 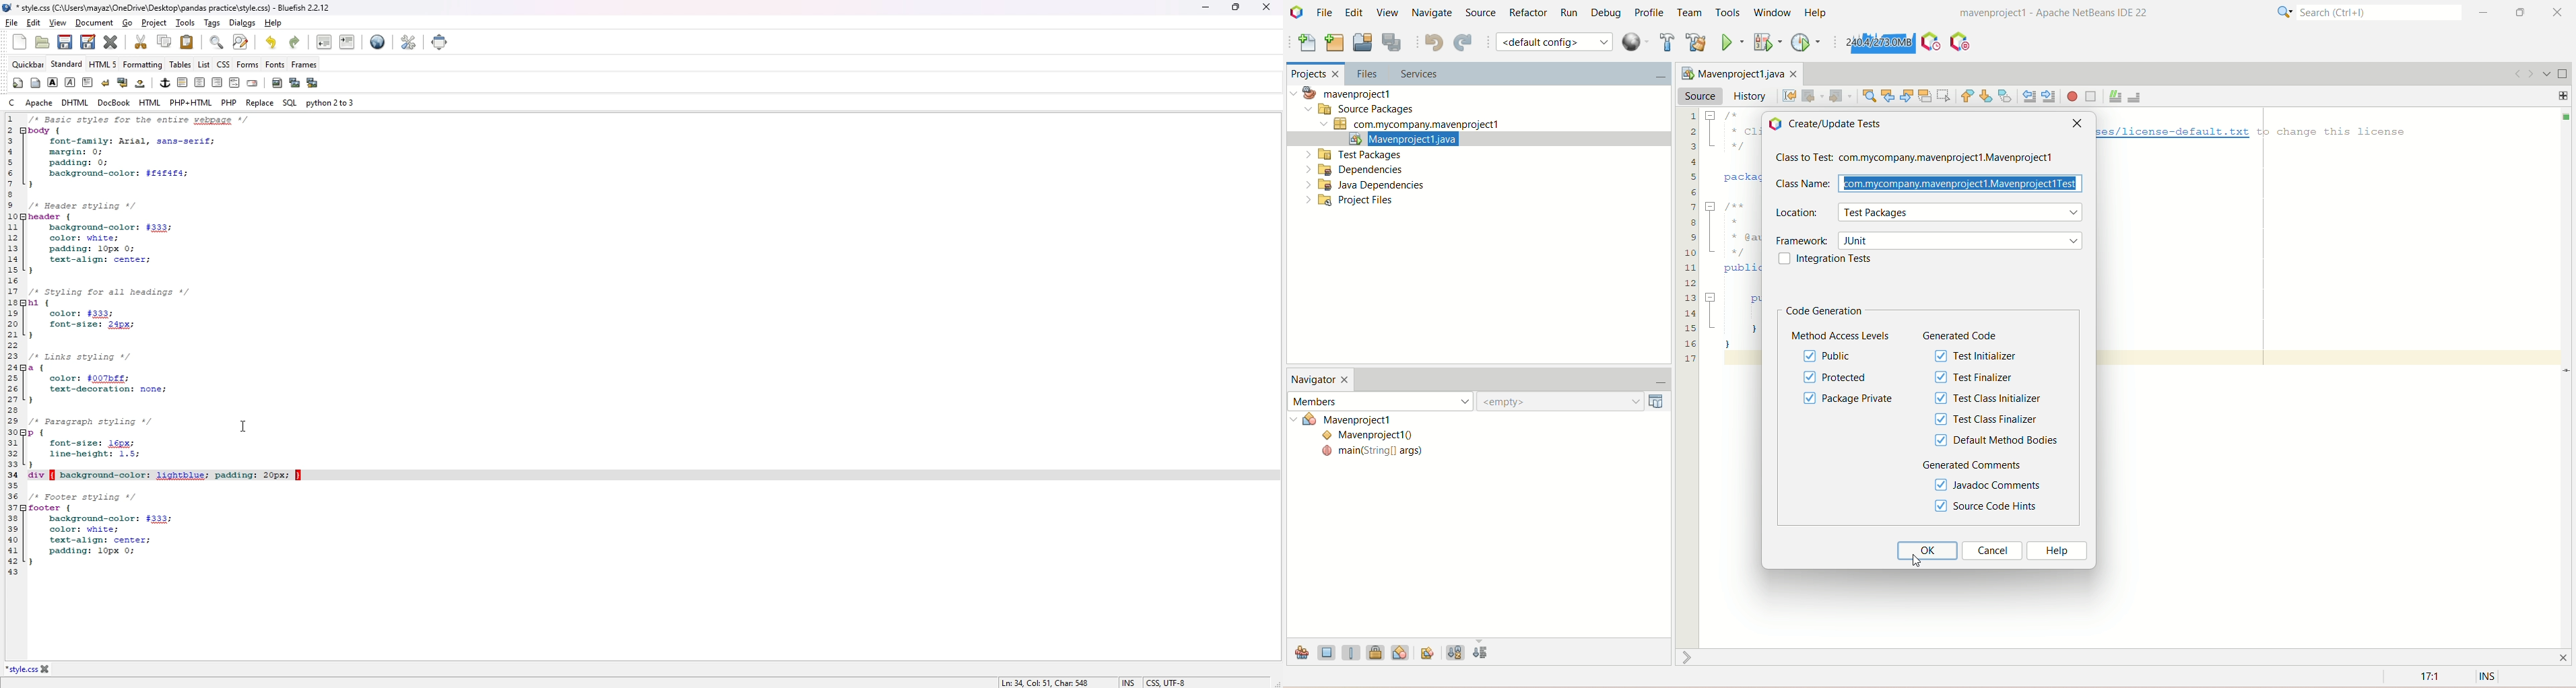 What do you see at coordinates (1945, 94) in the screenshot?
I see `toggle rectangular selection` at bounding box center [1945, 94].